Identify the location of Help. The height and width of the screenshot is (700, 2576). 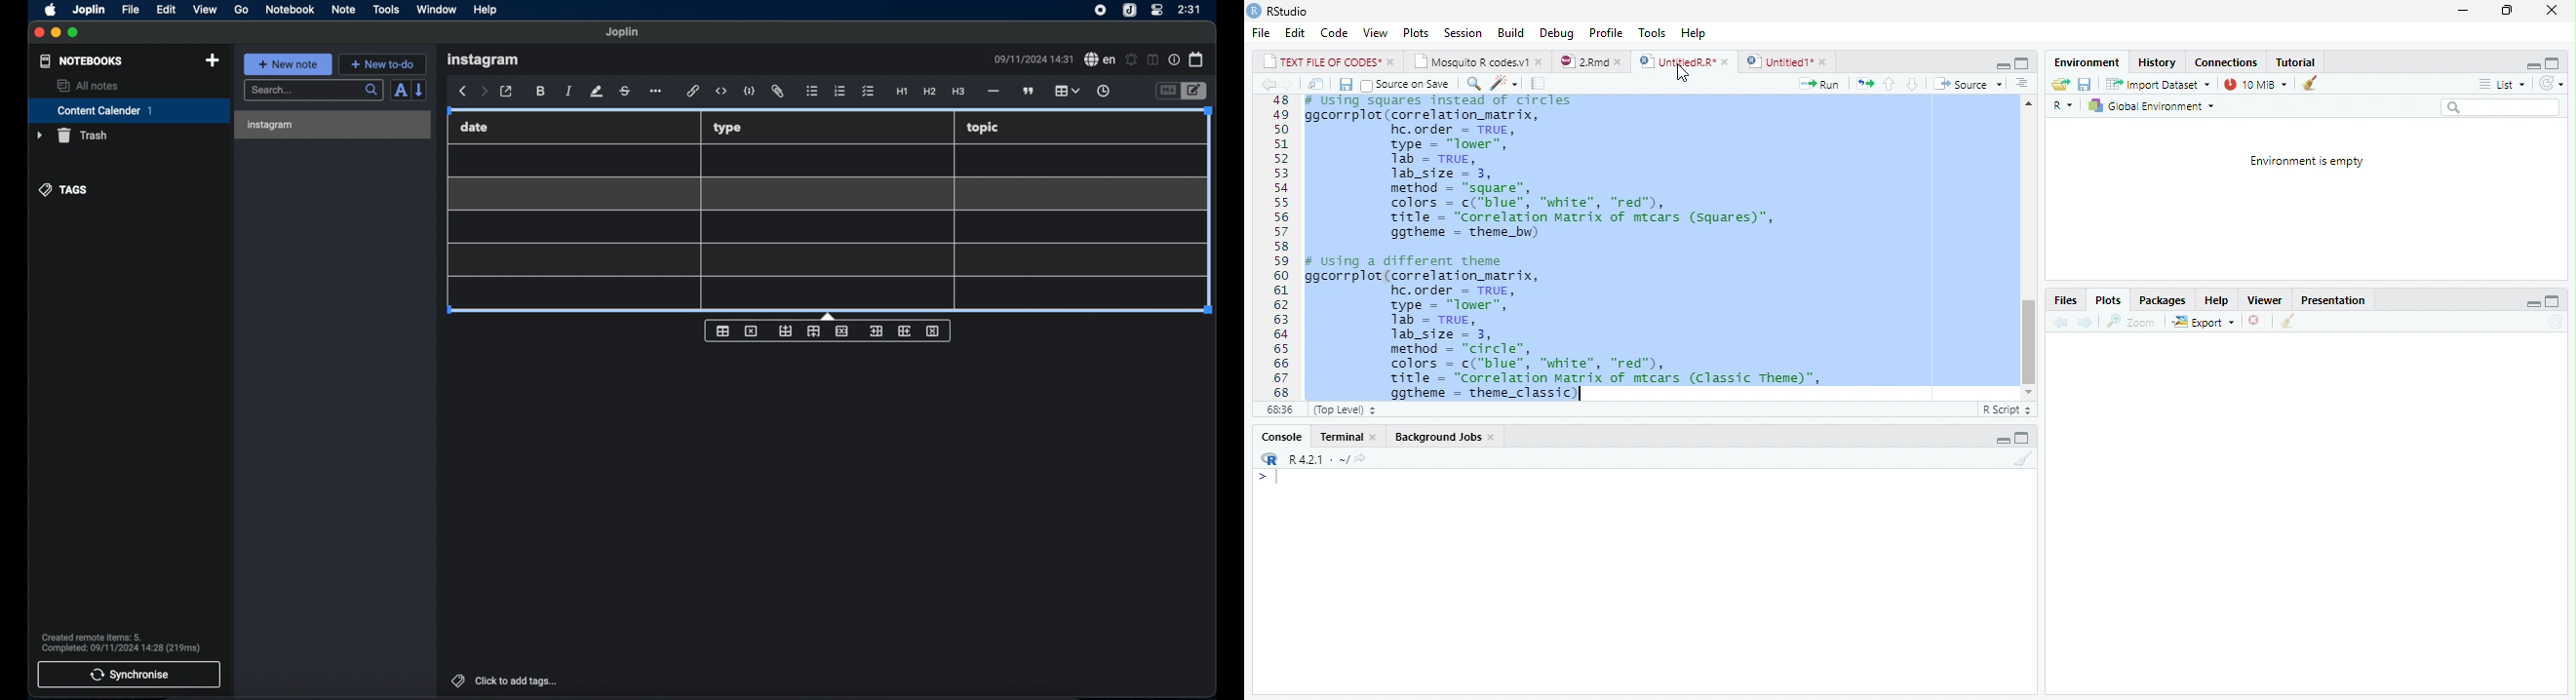
(2219, 300).